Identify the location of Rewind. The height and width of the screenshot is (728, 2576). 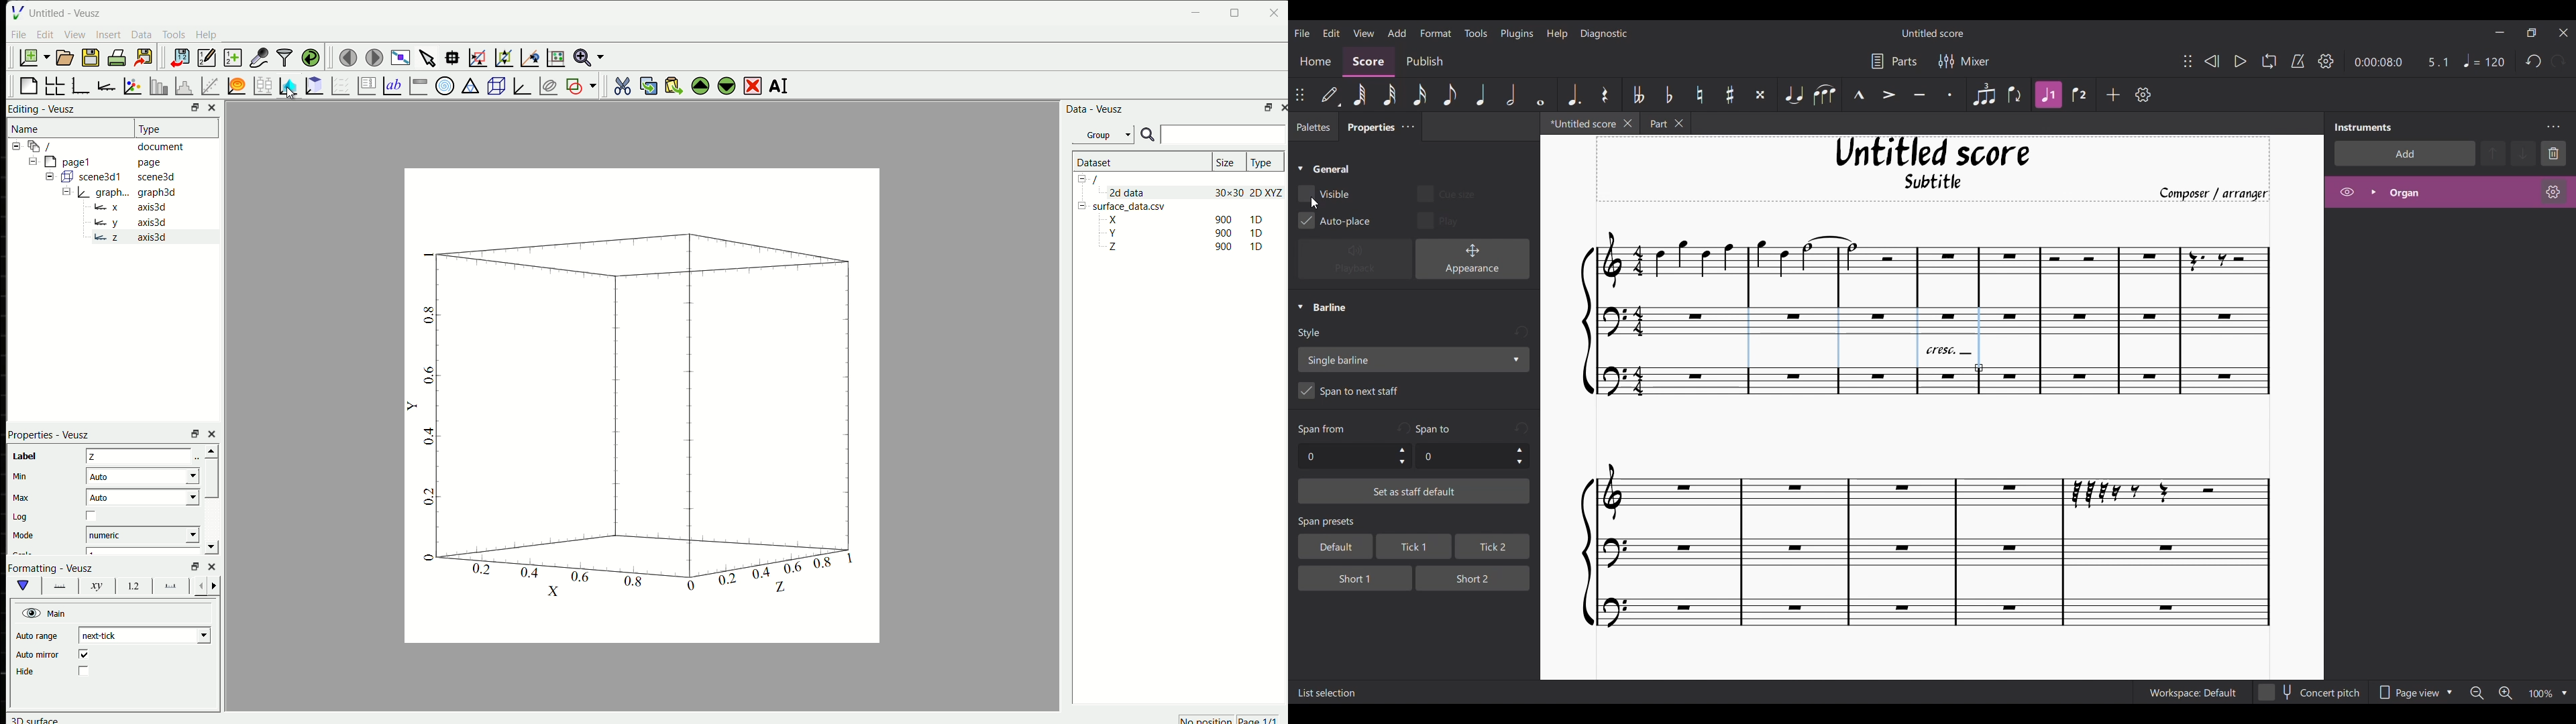
(2211, 61).